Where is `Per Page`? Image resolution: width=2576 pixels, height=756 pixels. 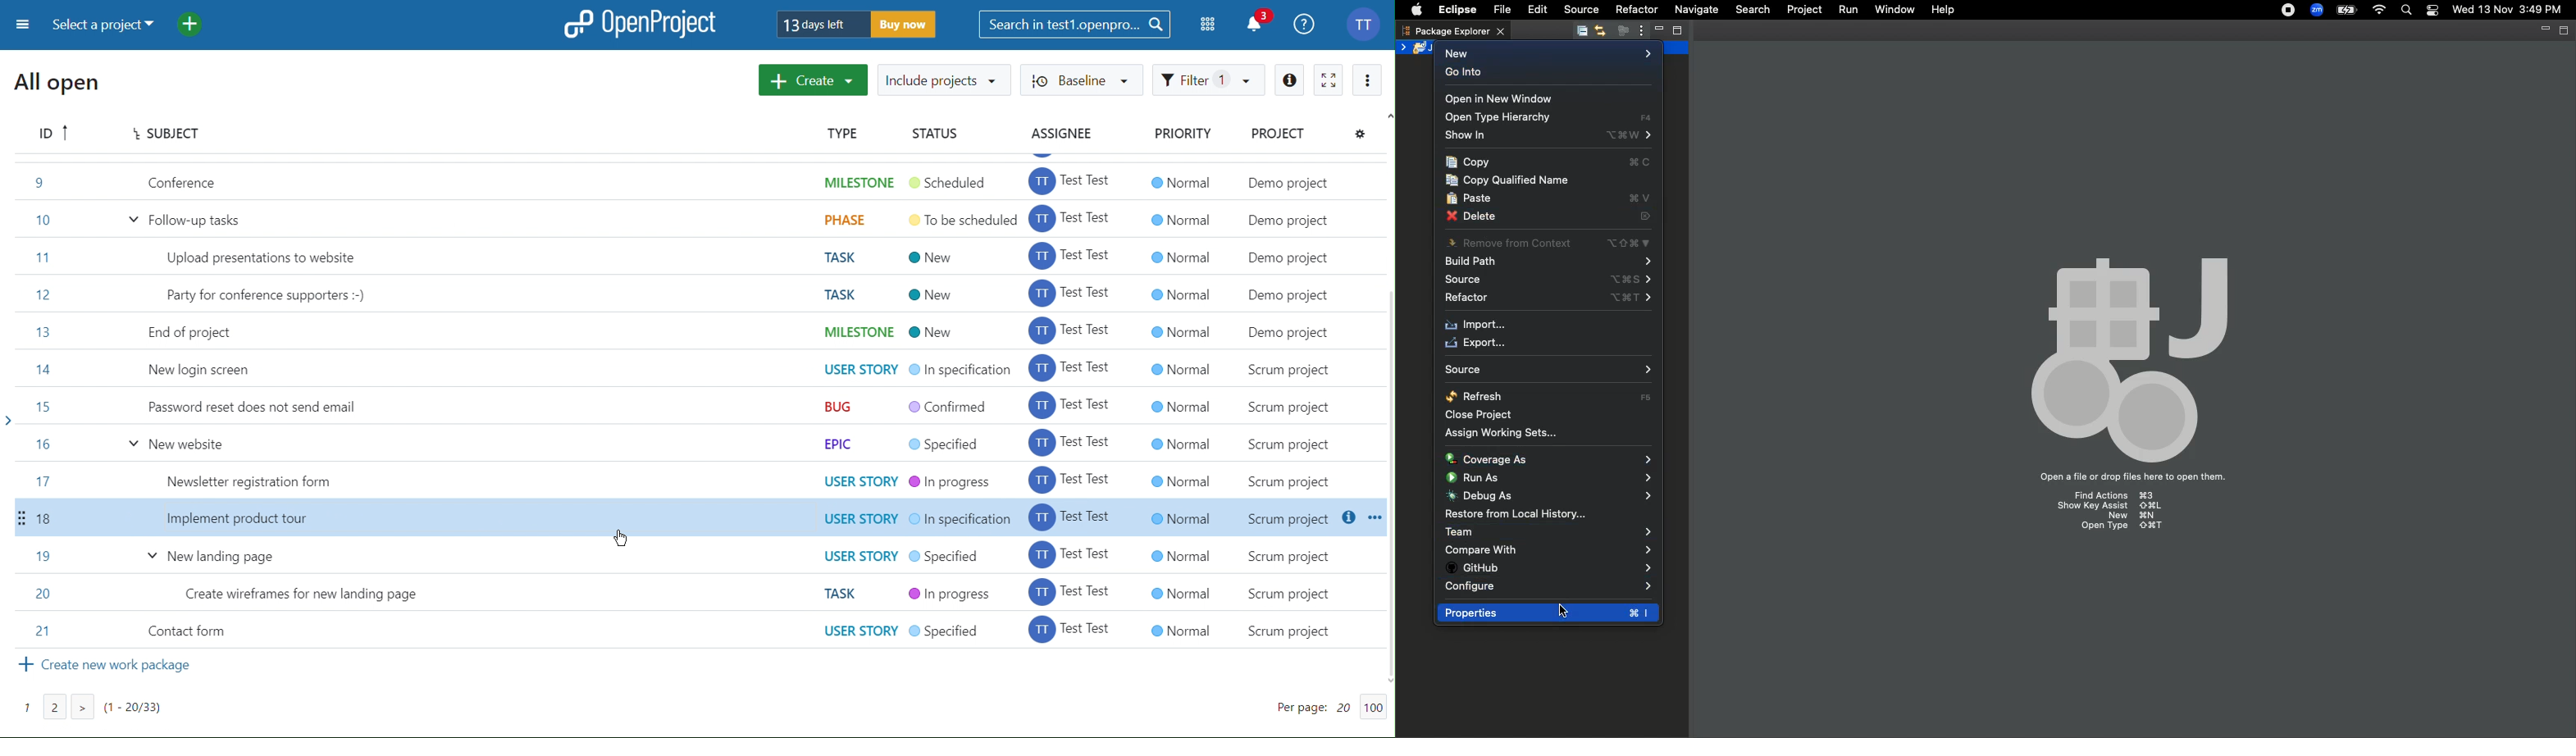
Per Page is located at coordinates (1318, 707).